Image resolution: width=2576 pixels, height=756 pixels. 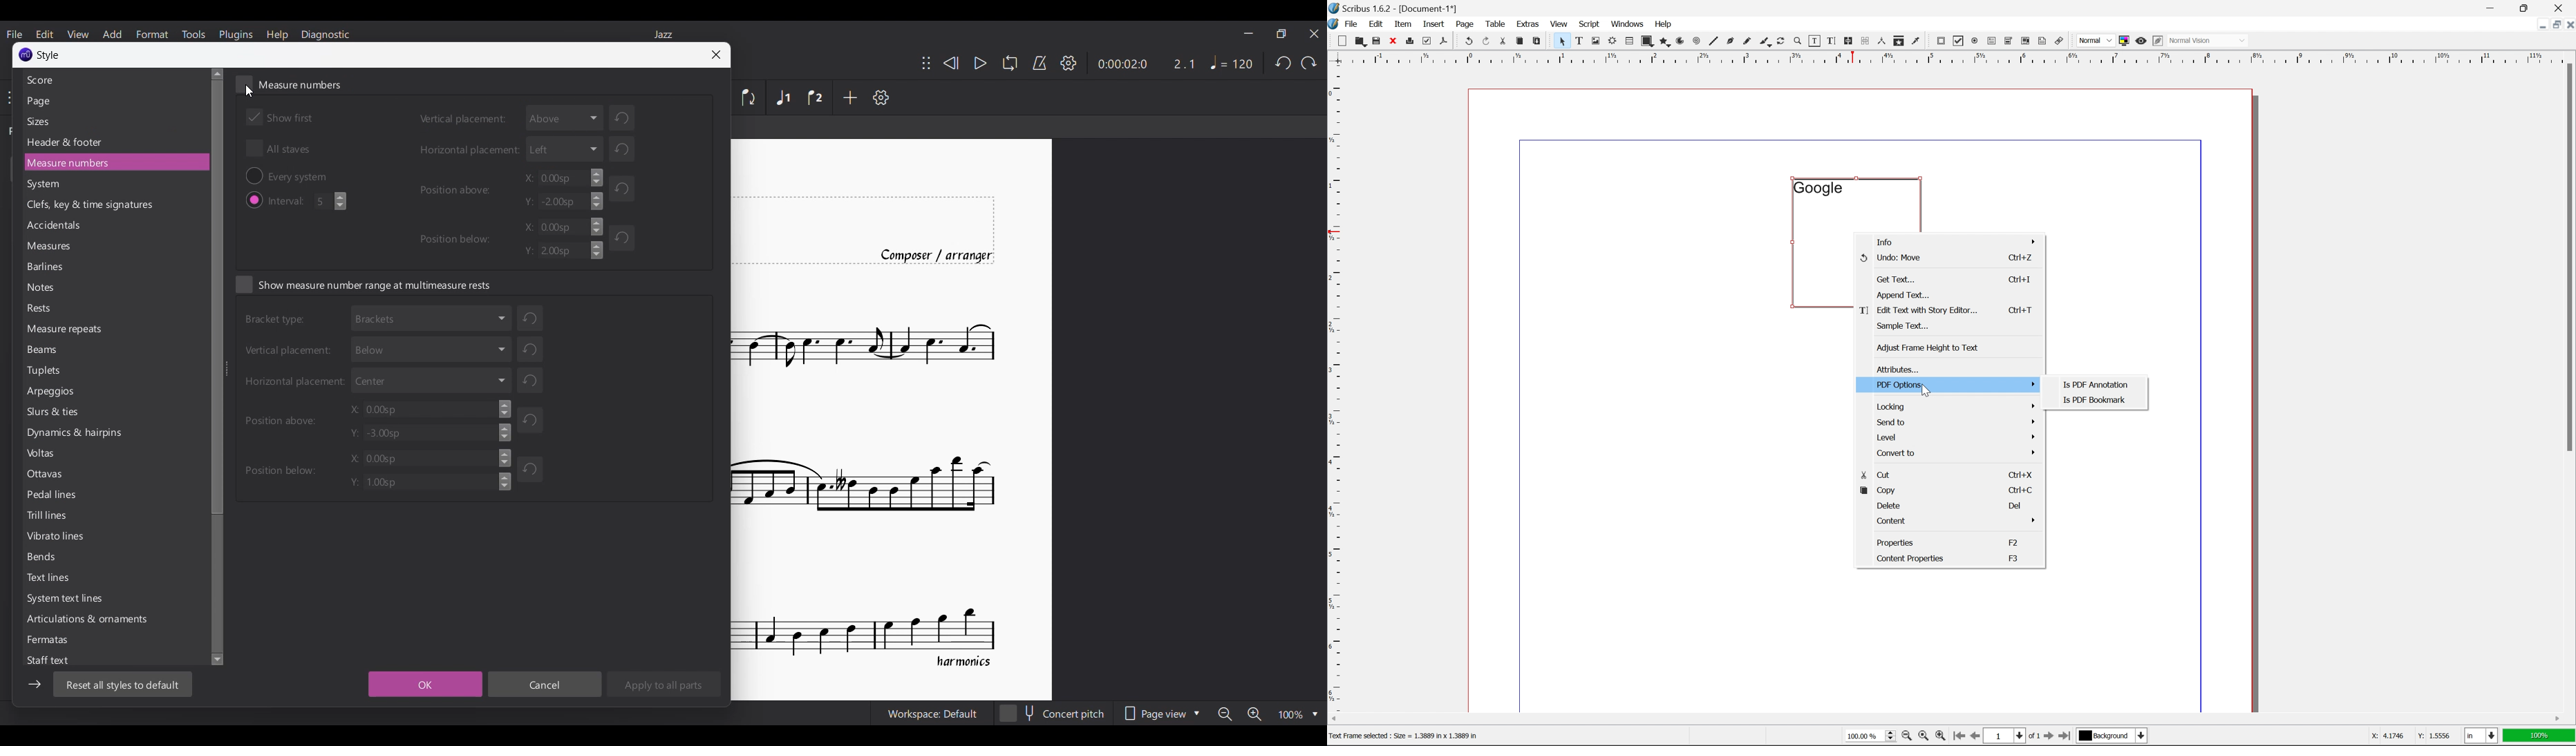 I want to click on Triplets, so click(x=46, y=371).